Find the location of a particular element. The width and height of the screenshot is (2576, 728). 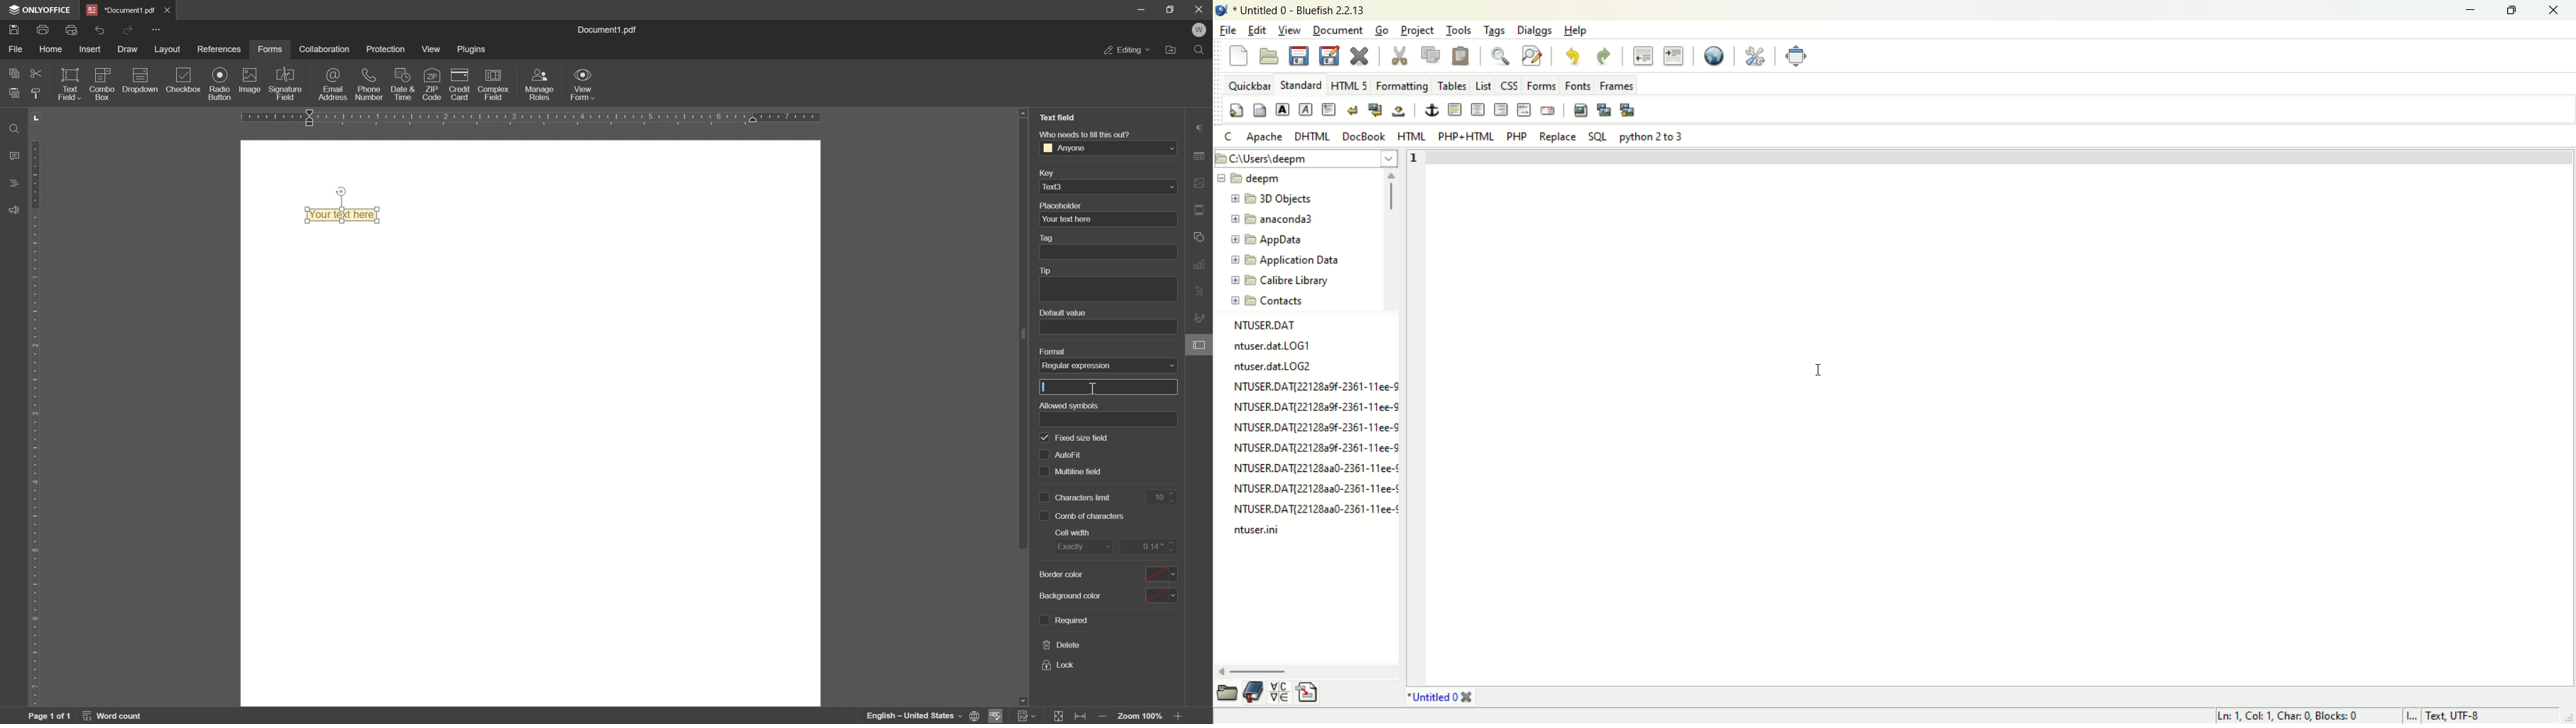

cell width is located at coordinates (1075, 533).